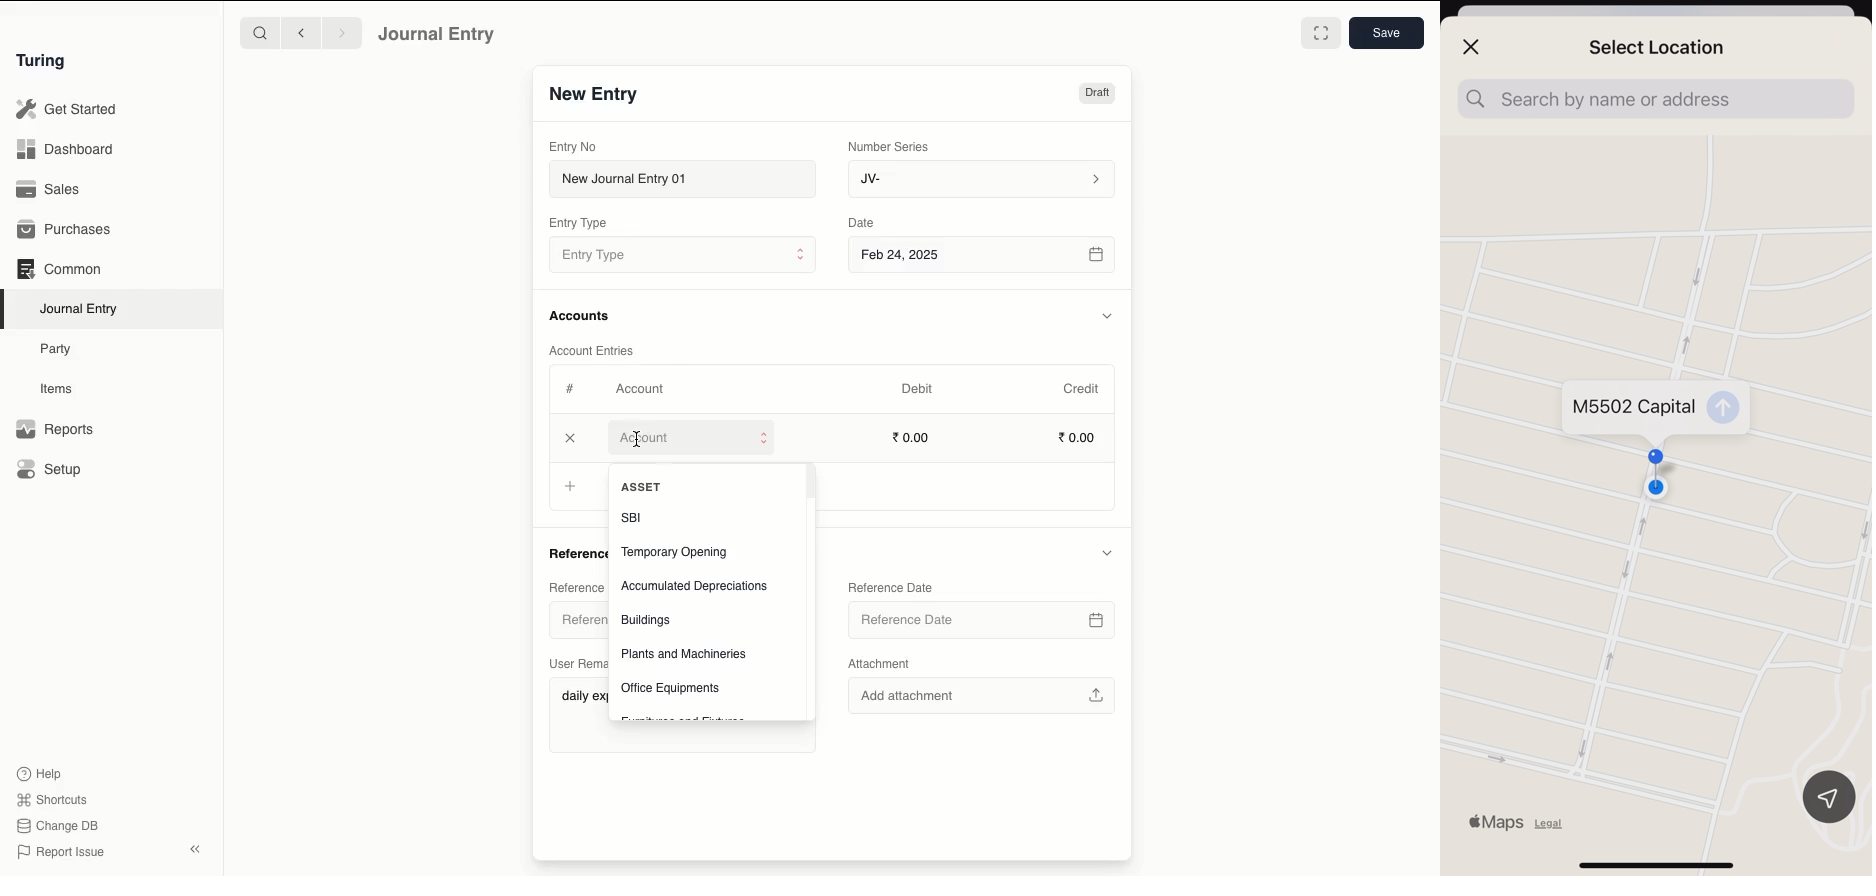 The width and height of the screenshot is (1876, 896). What do you see at coordinates (61, 350) in the screenshot?
I see `Party` at bounding box center [61, 350].